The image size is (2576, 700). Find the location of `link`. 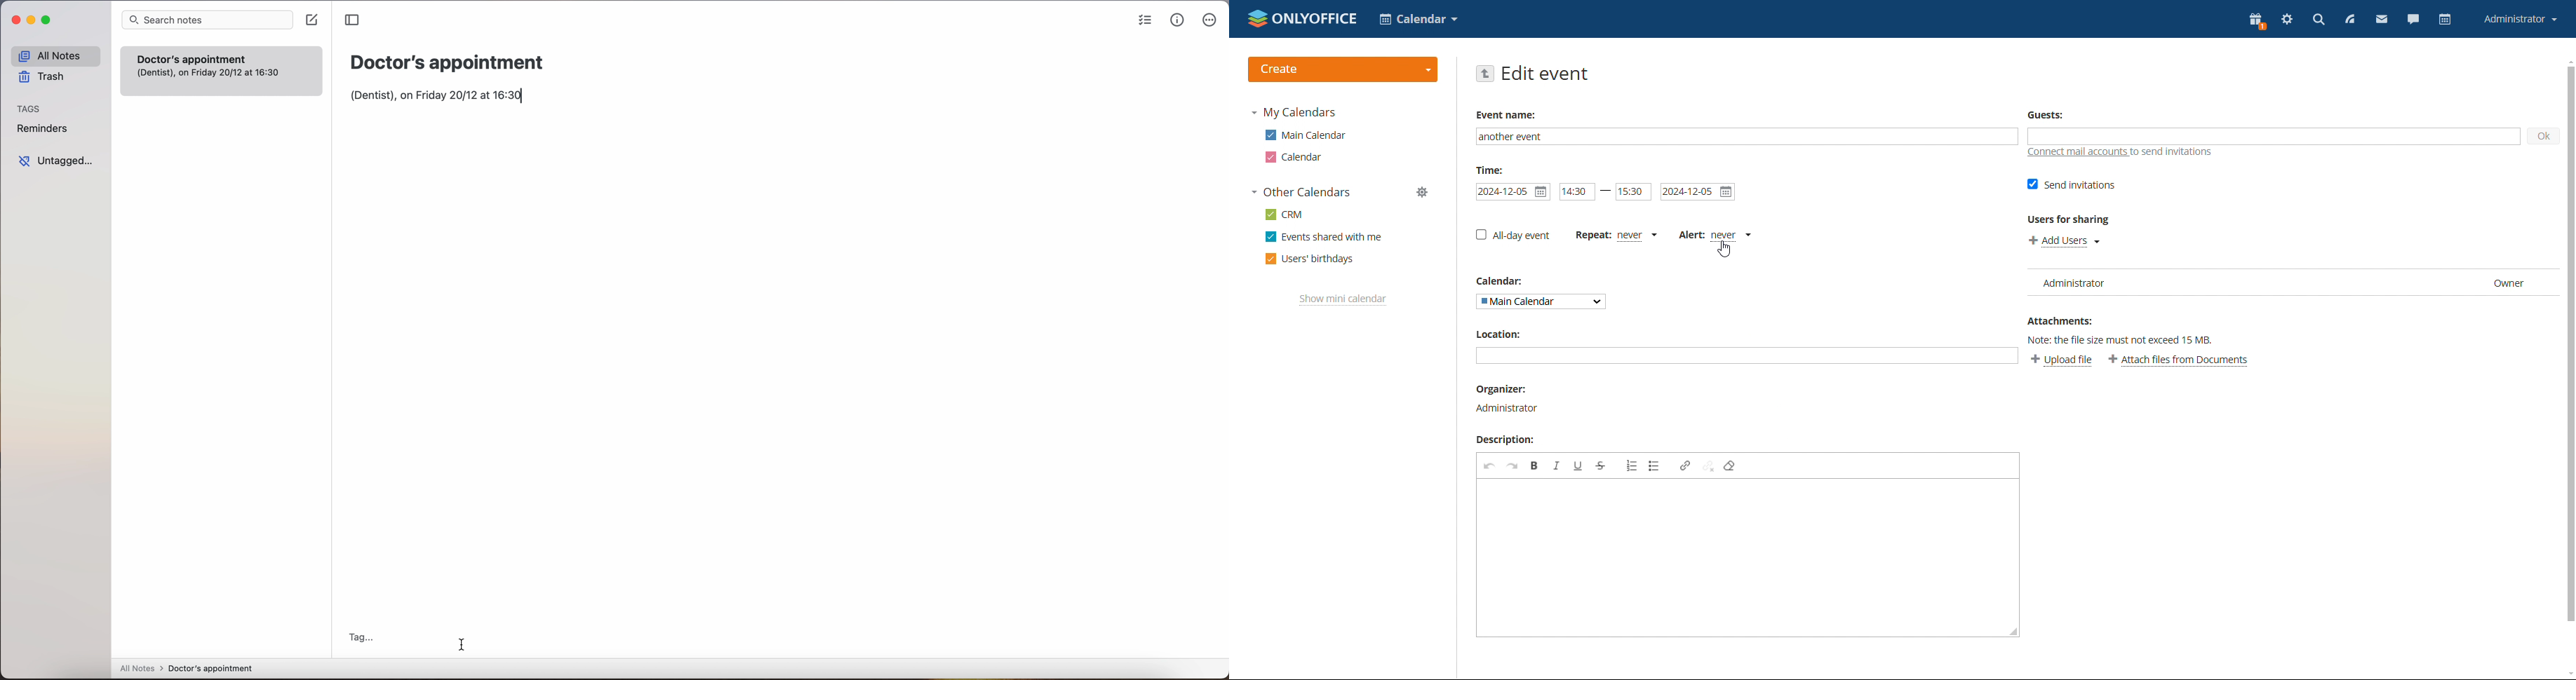

link is located at coordinates (1684, 465).